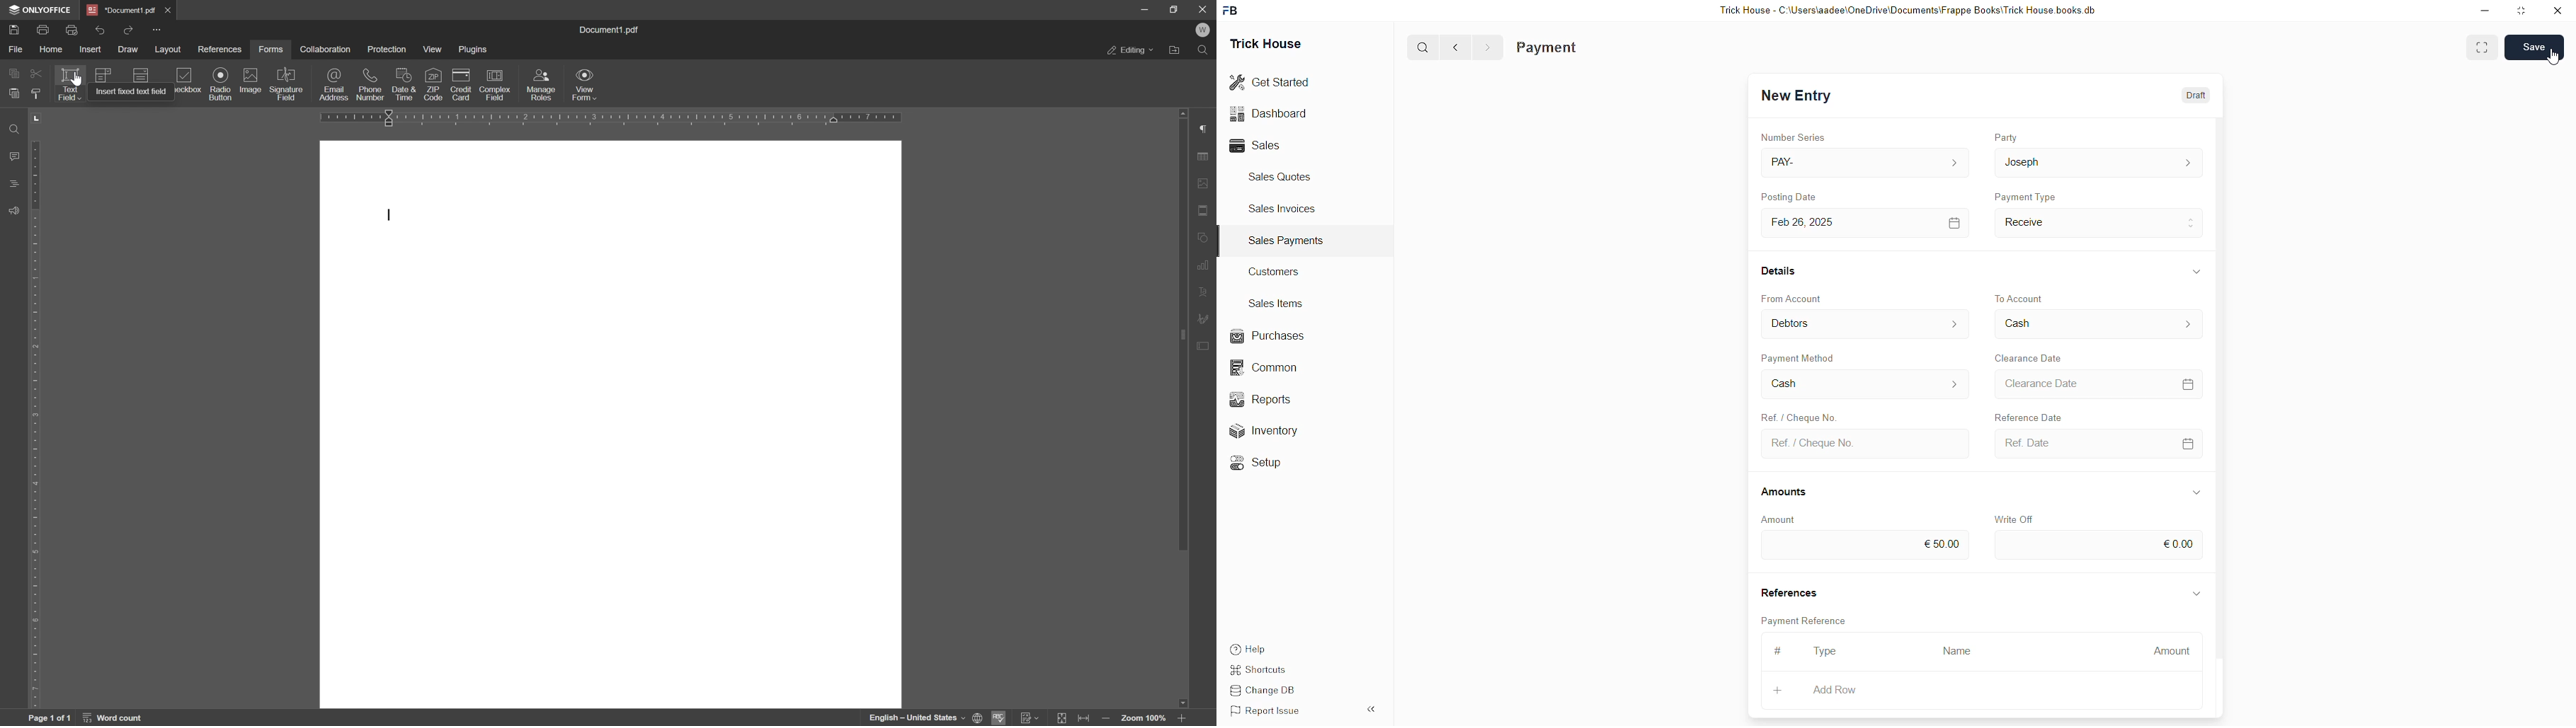  What do you see at coordinates (2006, 137) in the screenshot?
I see `Party` at bounding box center [2006, 137].